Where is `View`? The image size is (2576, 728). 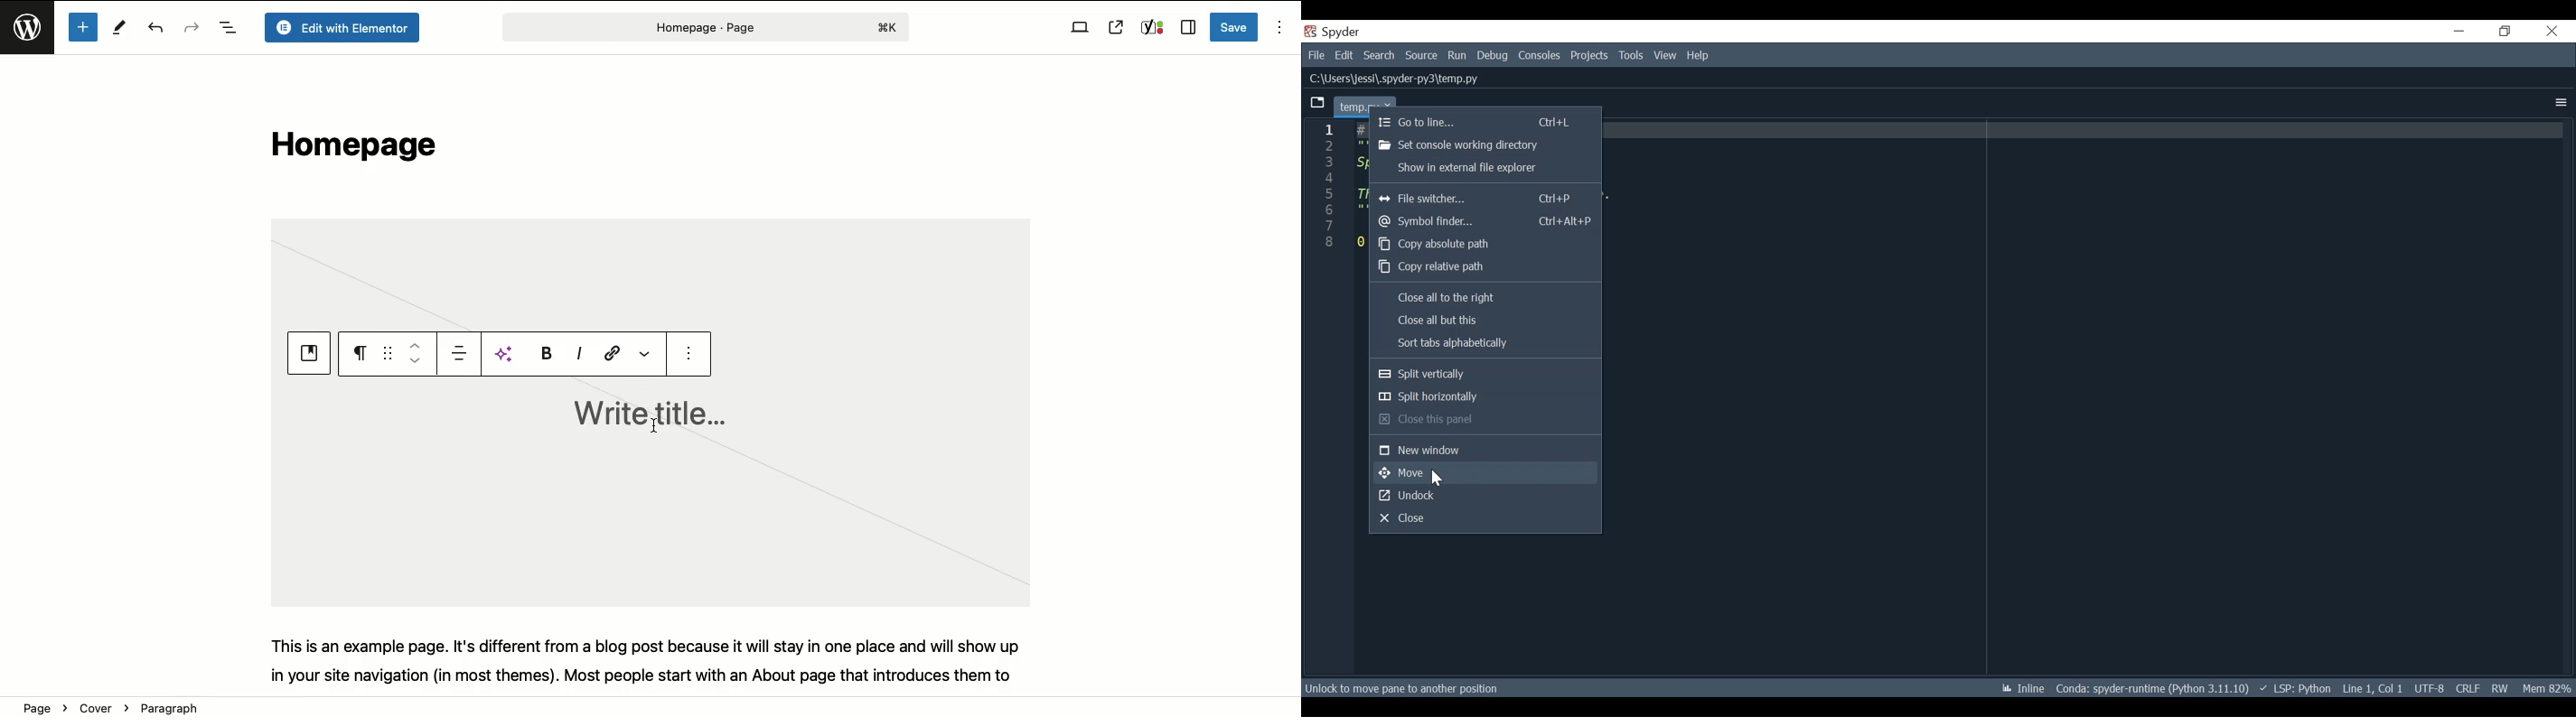 View is located at coordinates (1666, 56).